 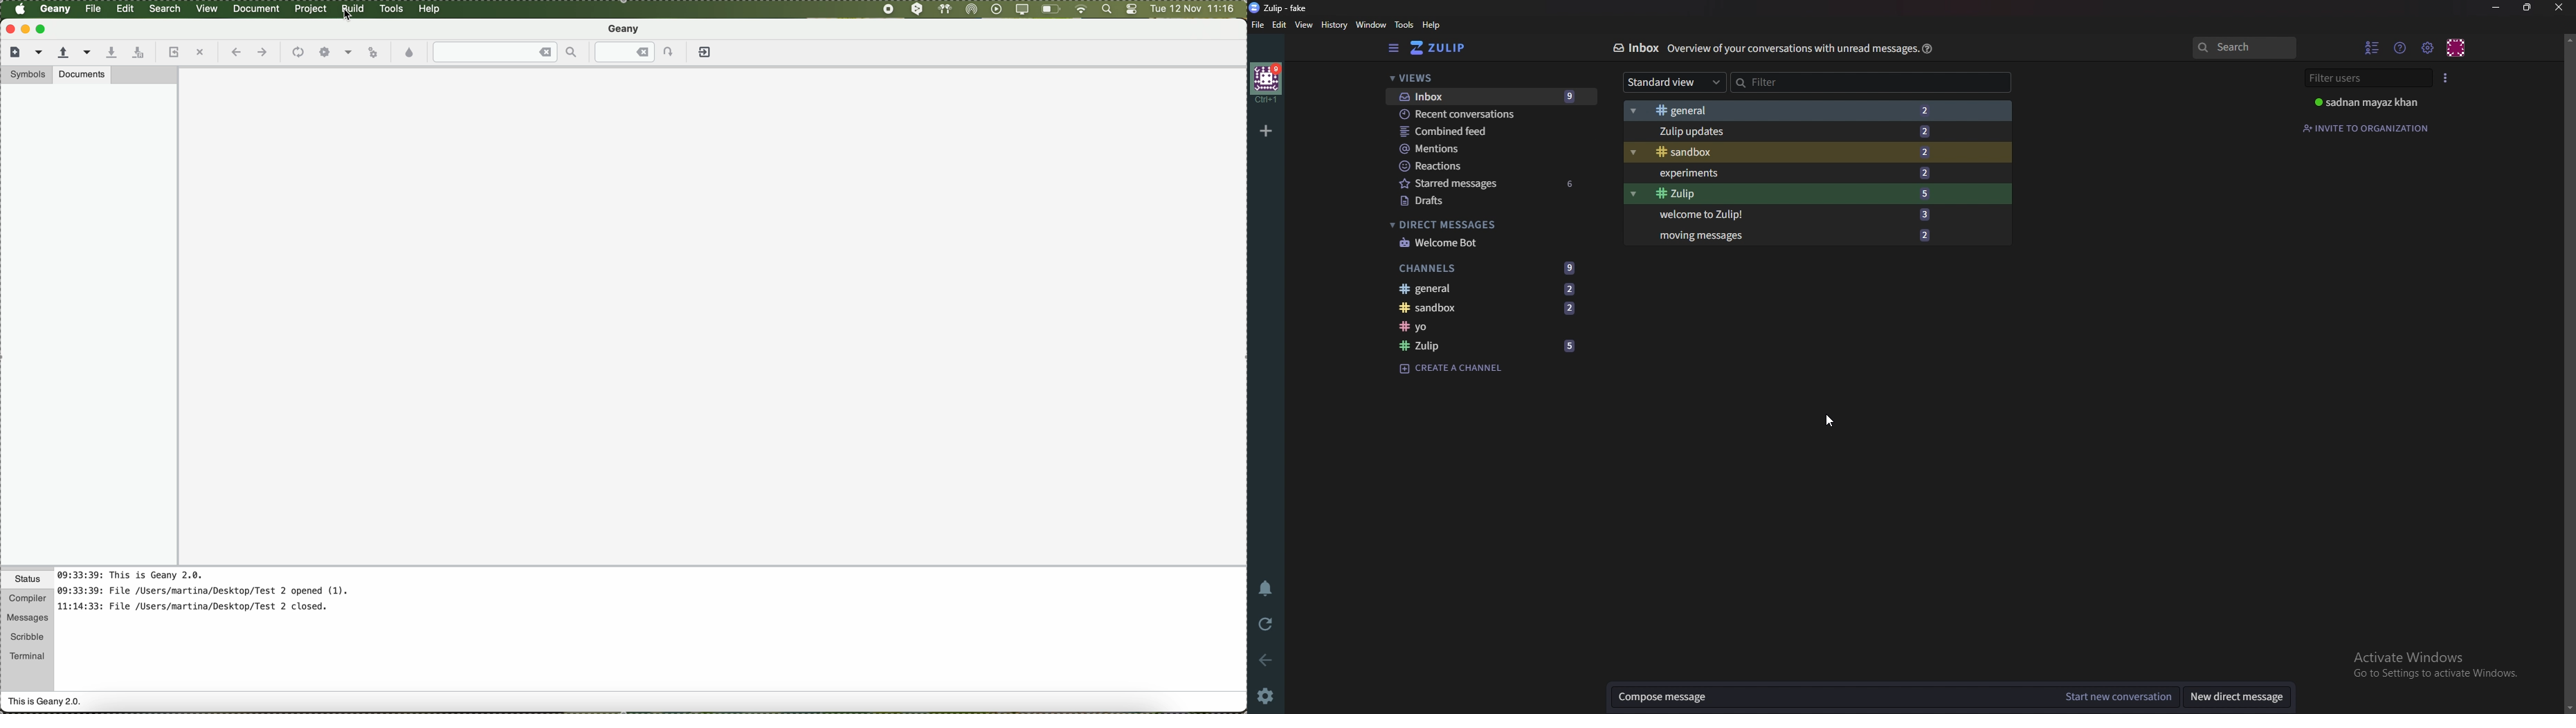 I want to click on welcome bot, so click(x=1489, y=242).